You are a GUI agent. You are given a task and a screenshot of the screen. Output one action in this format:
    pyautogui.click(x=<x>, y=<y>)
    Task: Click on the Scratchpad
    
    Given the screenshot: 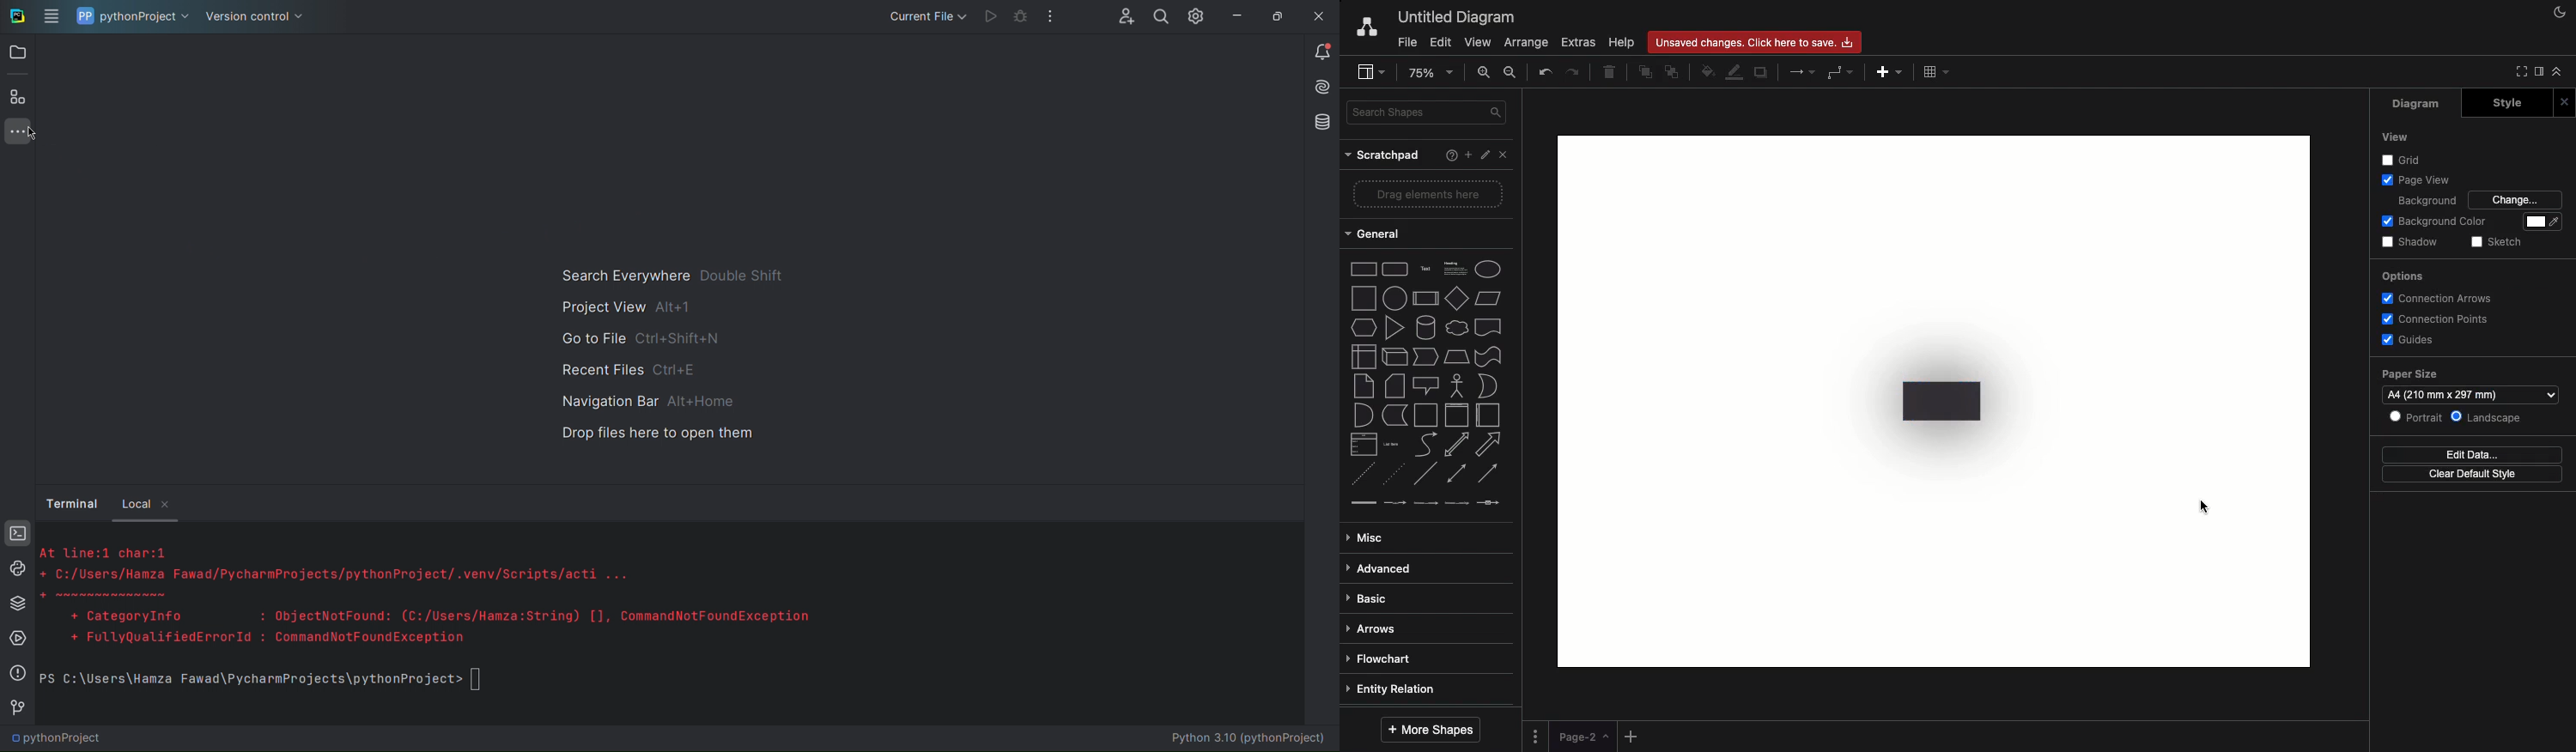 What is the action you would take?
    pyautogui.click(x=1382, y=158)
    